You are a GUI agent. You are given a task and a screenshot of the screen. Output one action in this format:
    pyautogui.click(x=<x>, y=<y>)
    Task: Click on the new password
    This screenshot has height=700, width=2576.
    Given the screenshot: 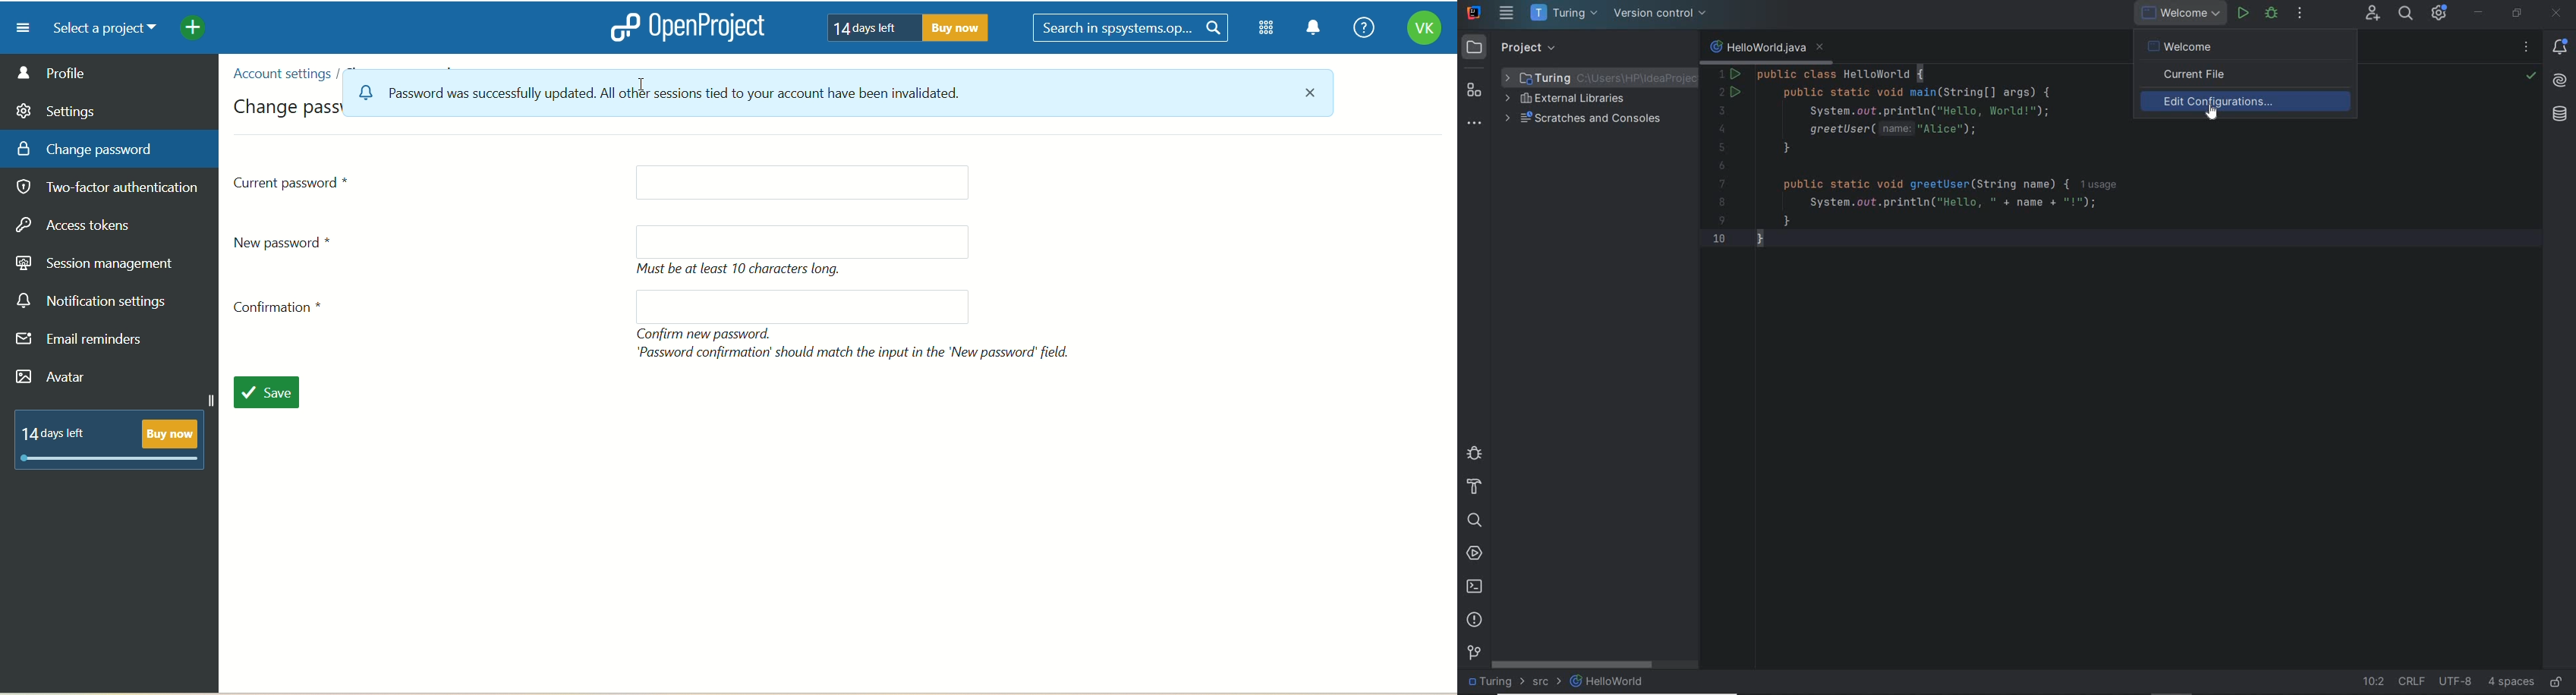 What is the action you would take?
    pyautogui.click(x=803, y=241)
    